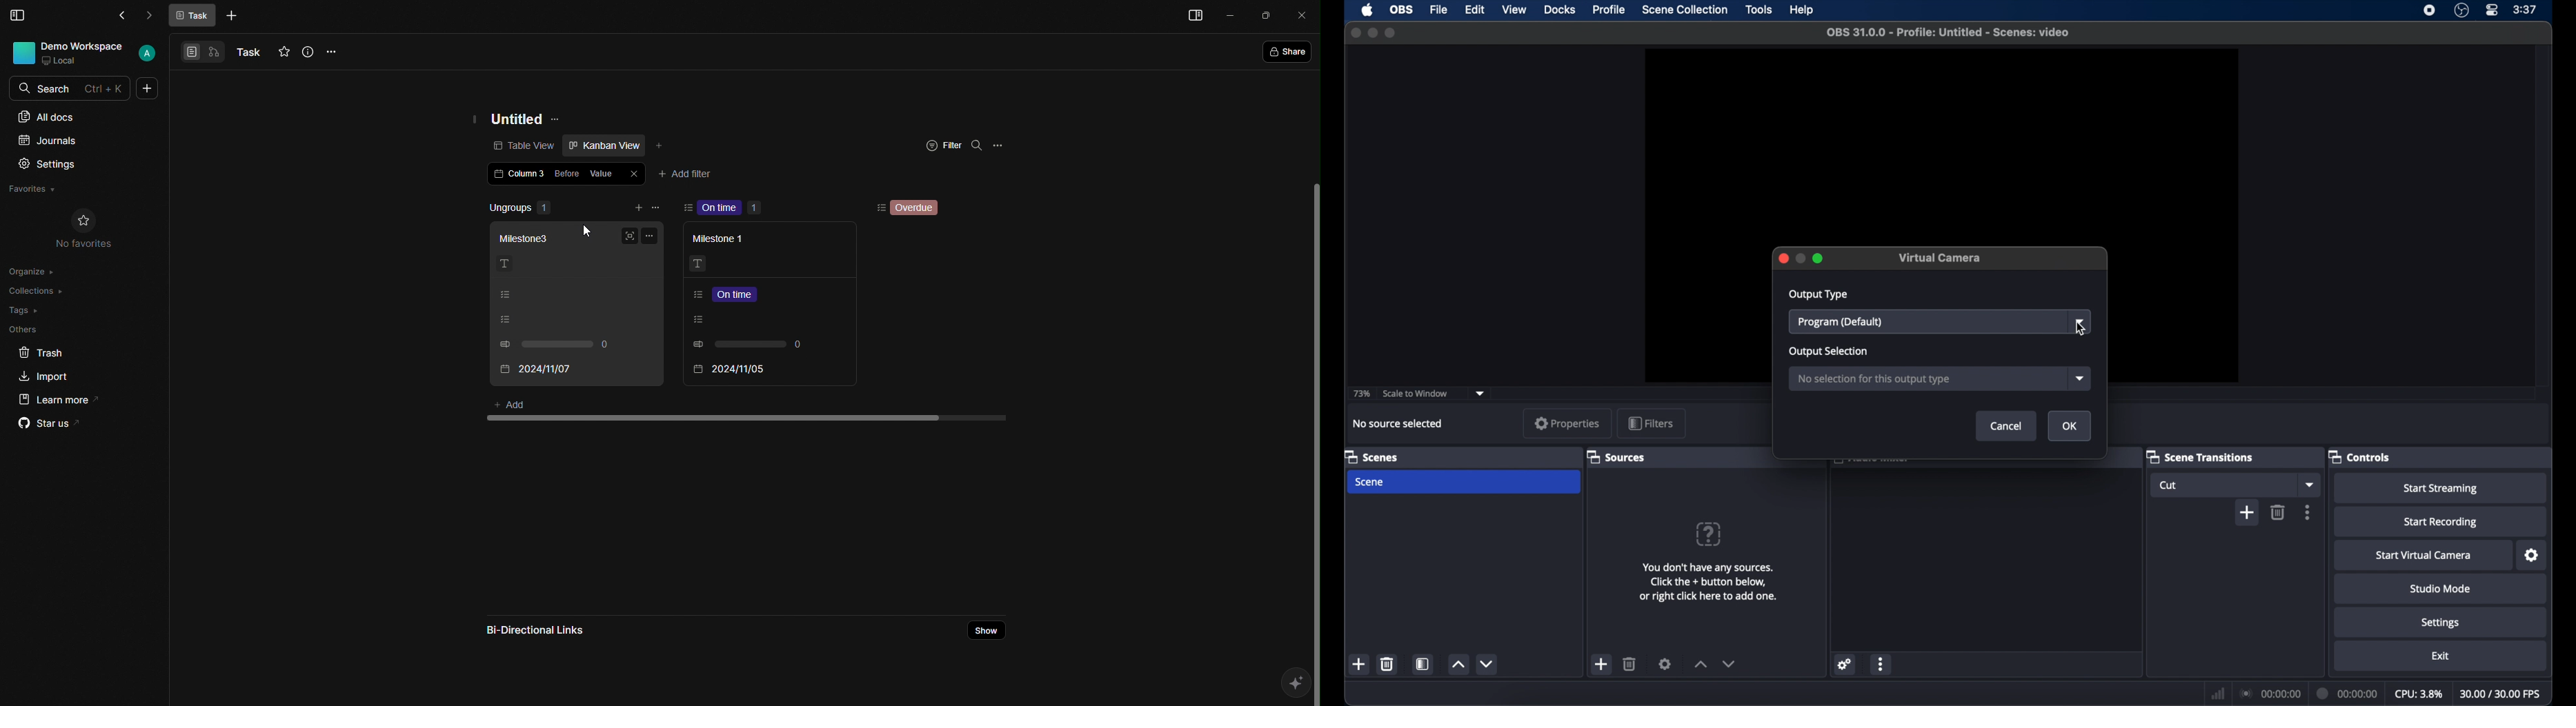 This screenshot has height=728, width=2576. What do you see at coordinates (2081, 378) in the screenshot?
I see `dropdown` at bounding box center [2081, 378].